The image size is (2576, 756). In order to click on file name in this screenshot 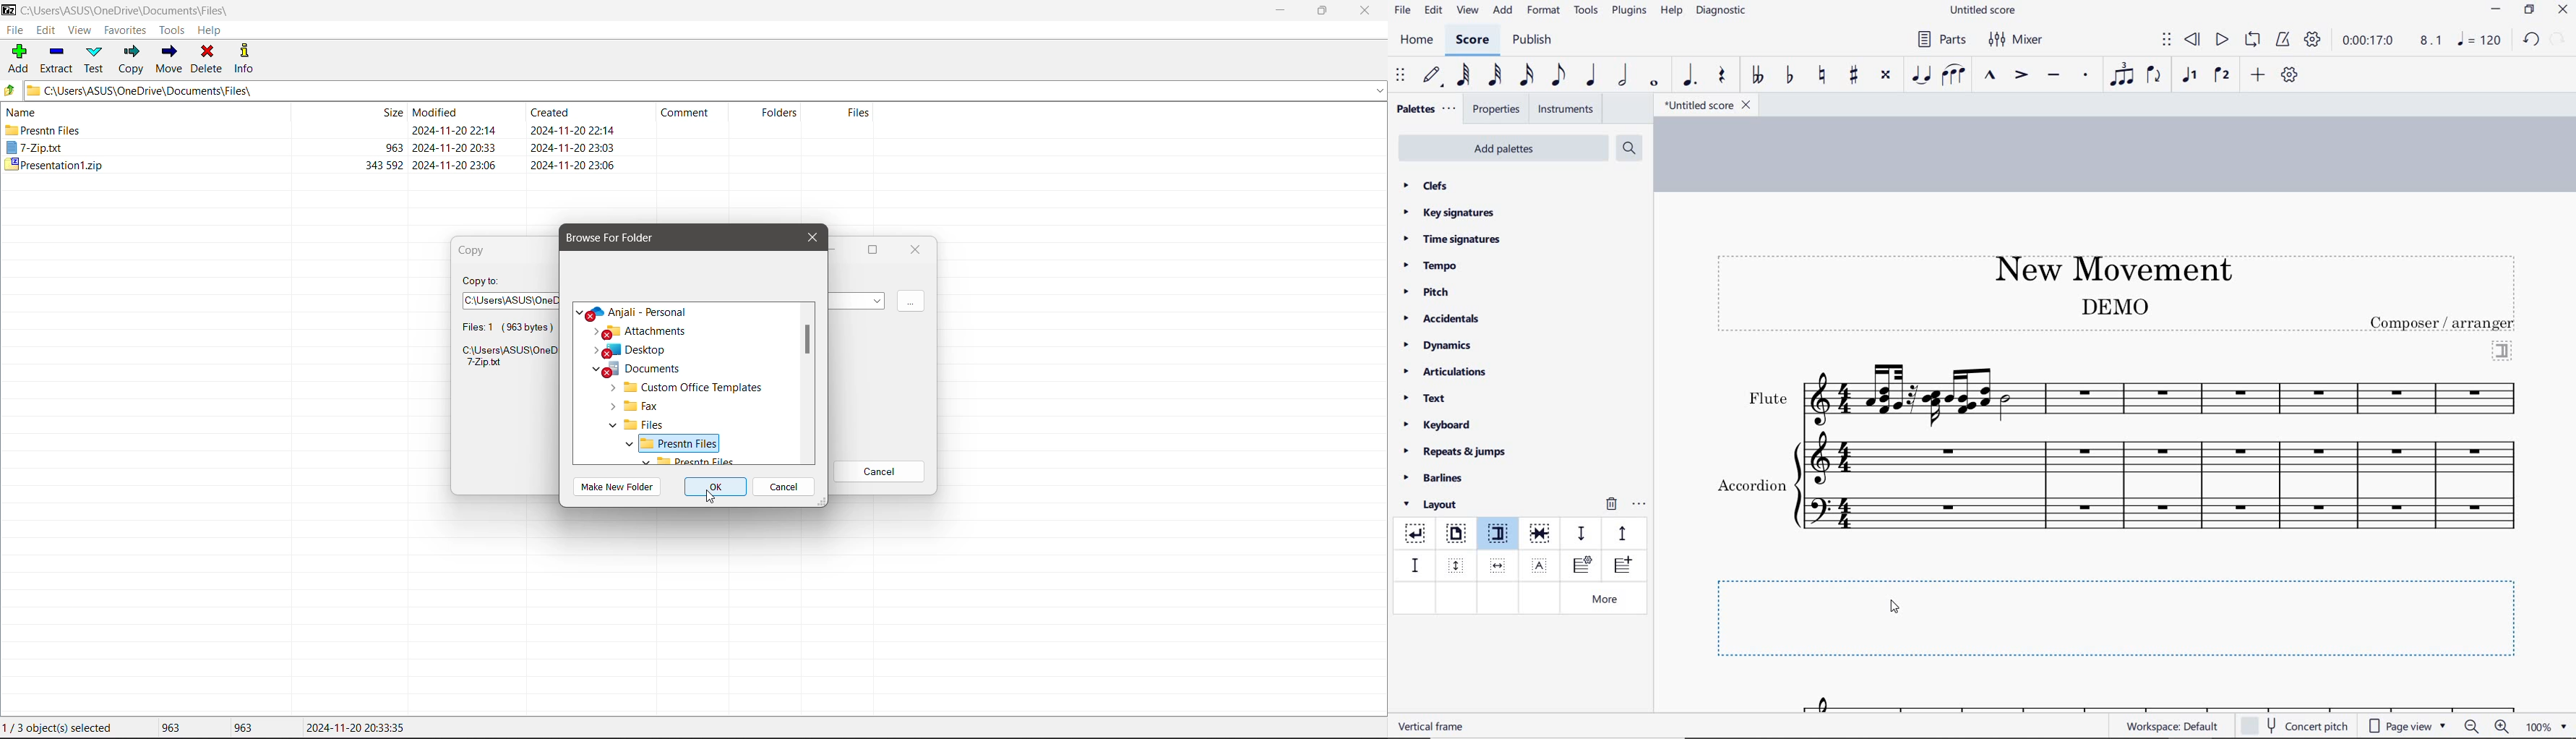, I will do `click(1706, 105)`.